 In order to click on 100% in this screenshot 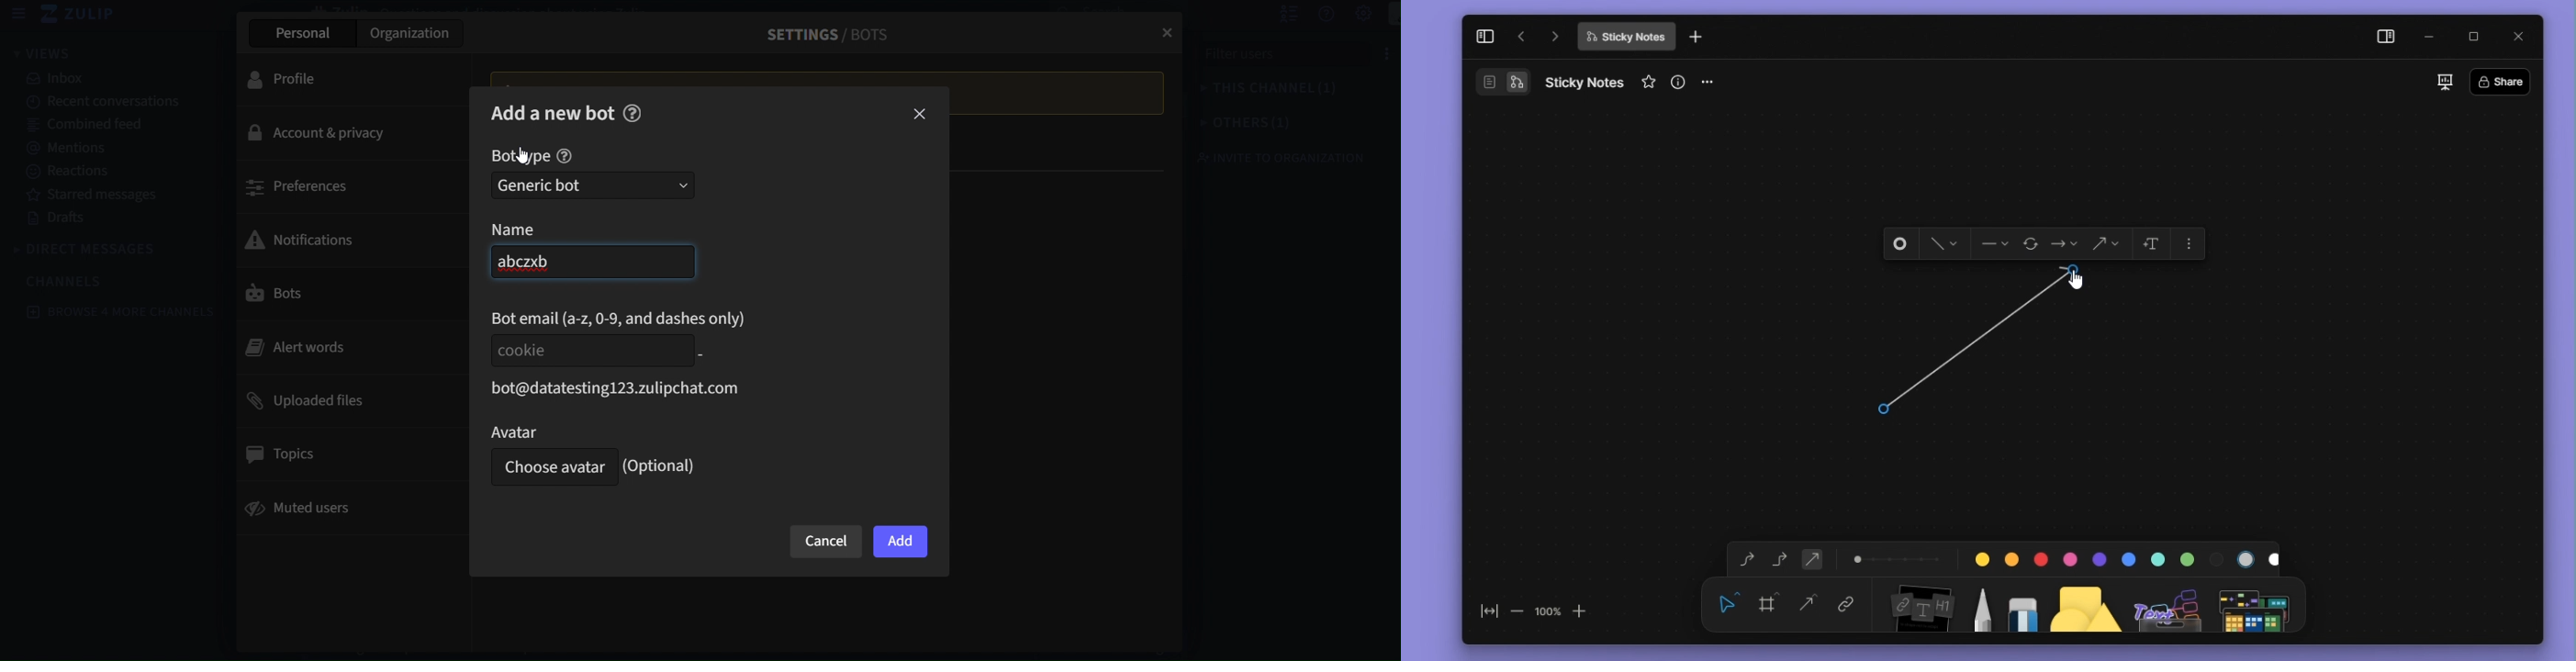, I will do `click(1547, 611)`.